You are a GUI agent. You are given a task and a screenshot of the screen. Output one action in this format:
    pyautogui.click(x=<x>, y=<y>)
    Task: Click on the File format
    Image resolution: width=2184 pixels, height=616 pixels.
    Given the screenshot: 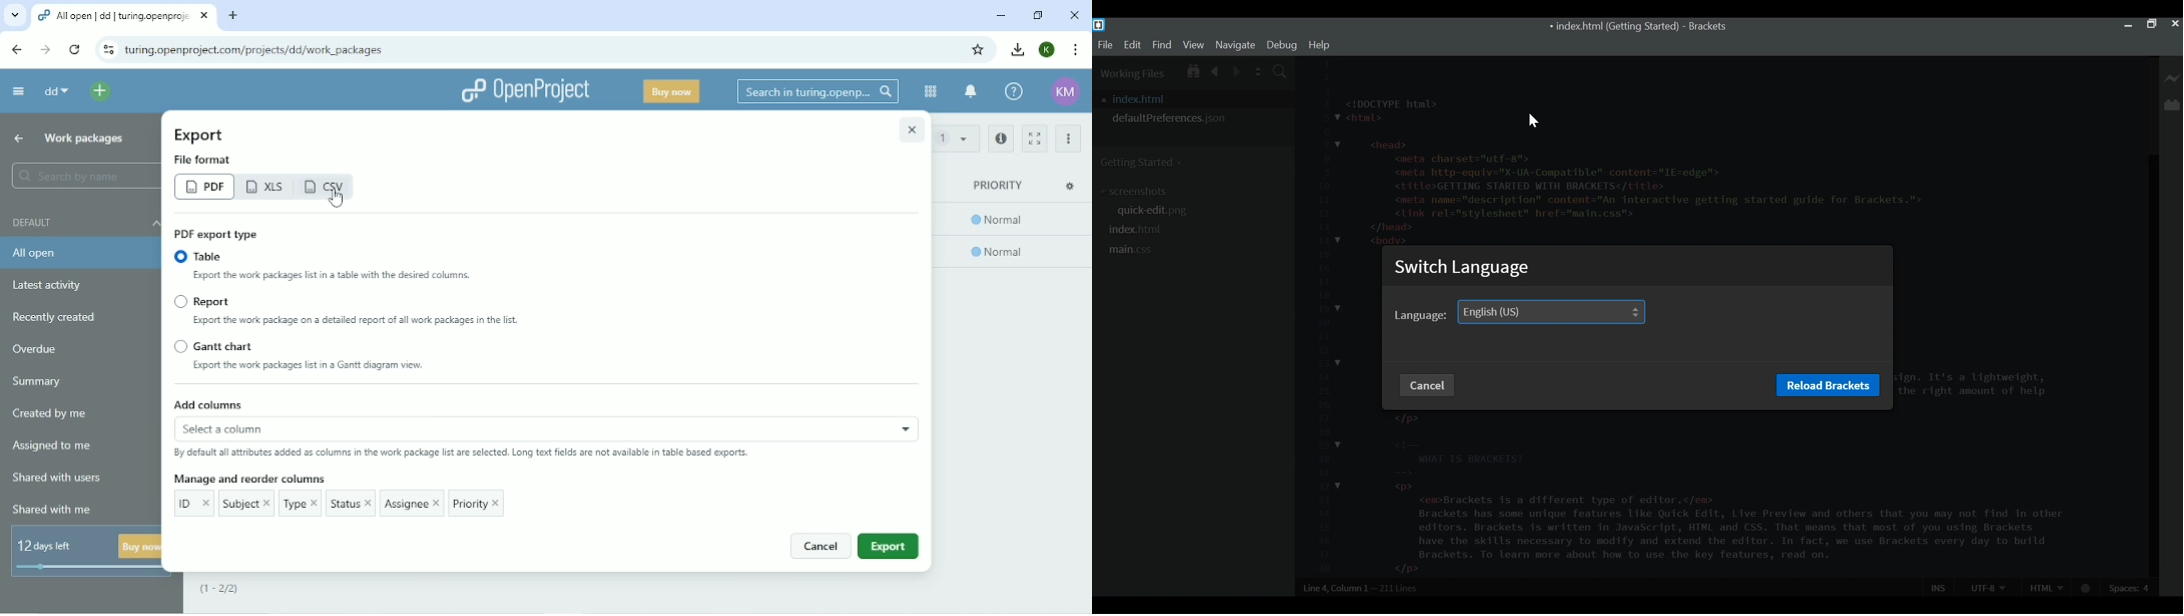 What is the action you would take?
    pyautogui.click(x=205, y=159)
    